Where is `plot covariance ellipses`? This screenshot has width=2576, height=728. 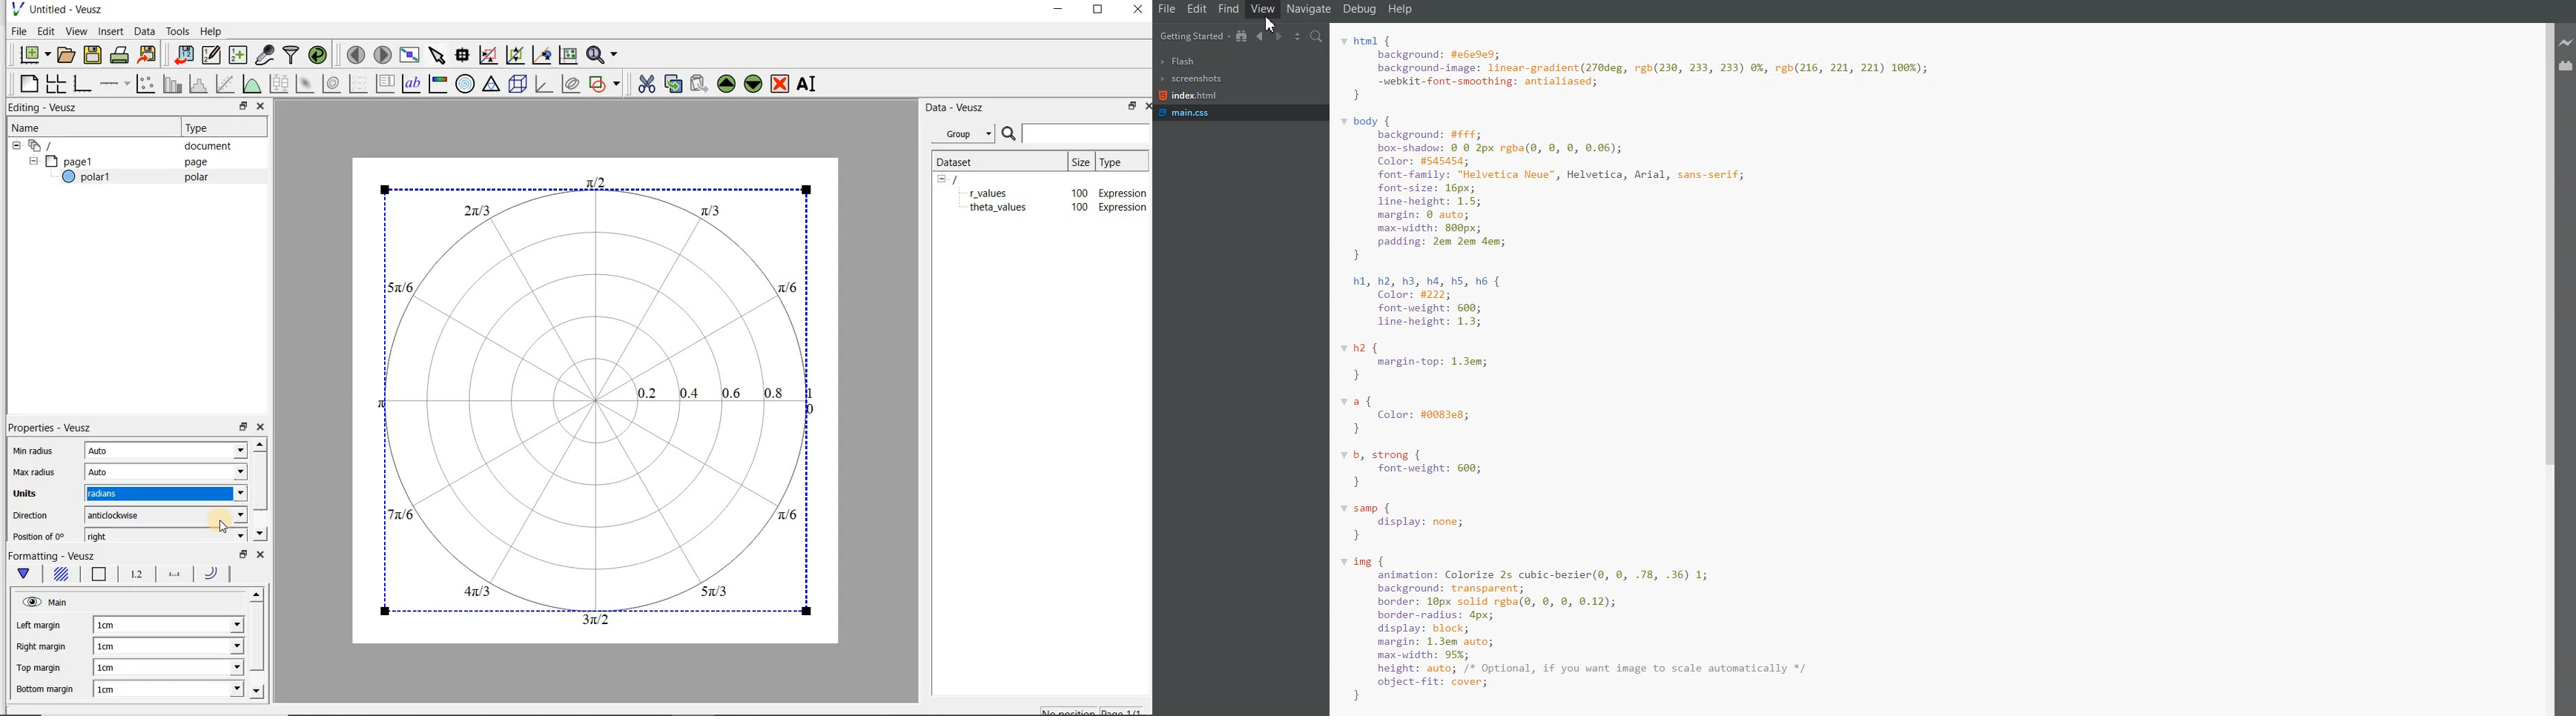 plot covariance ellipses is located at coordinates (572, 84).